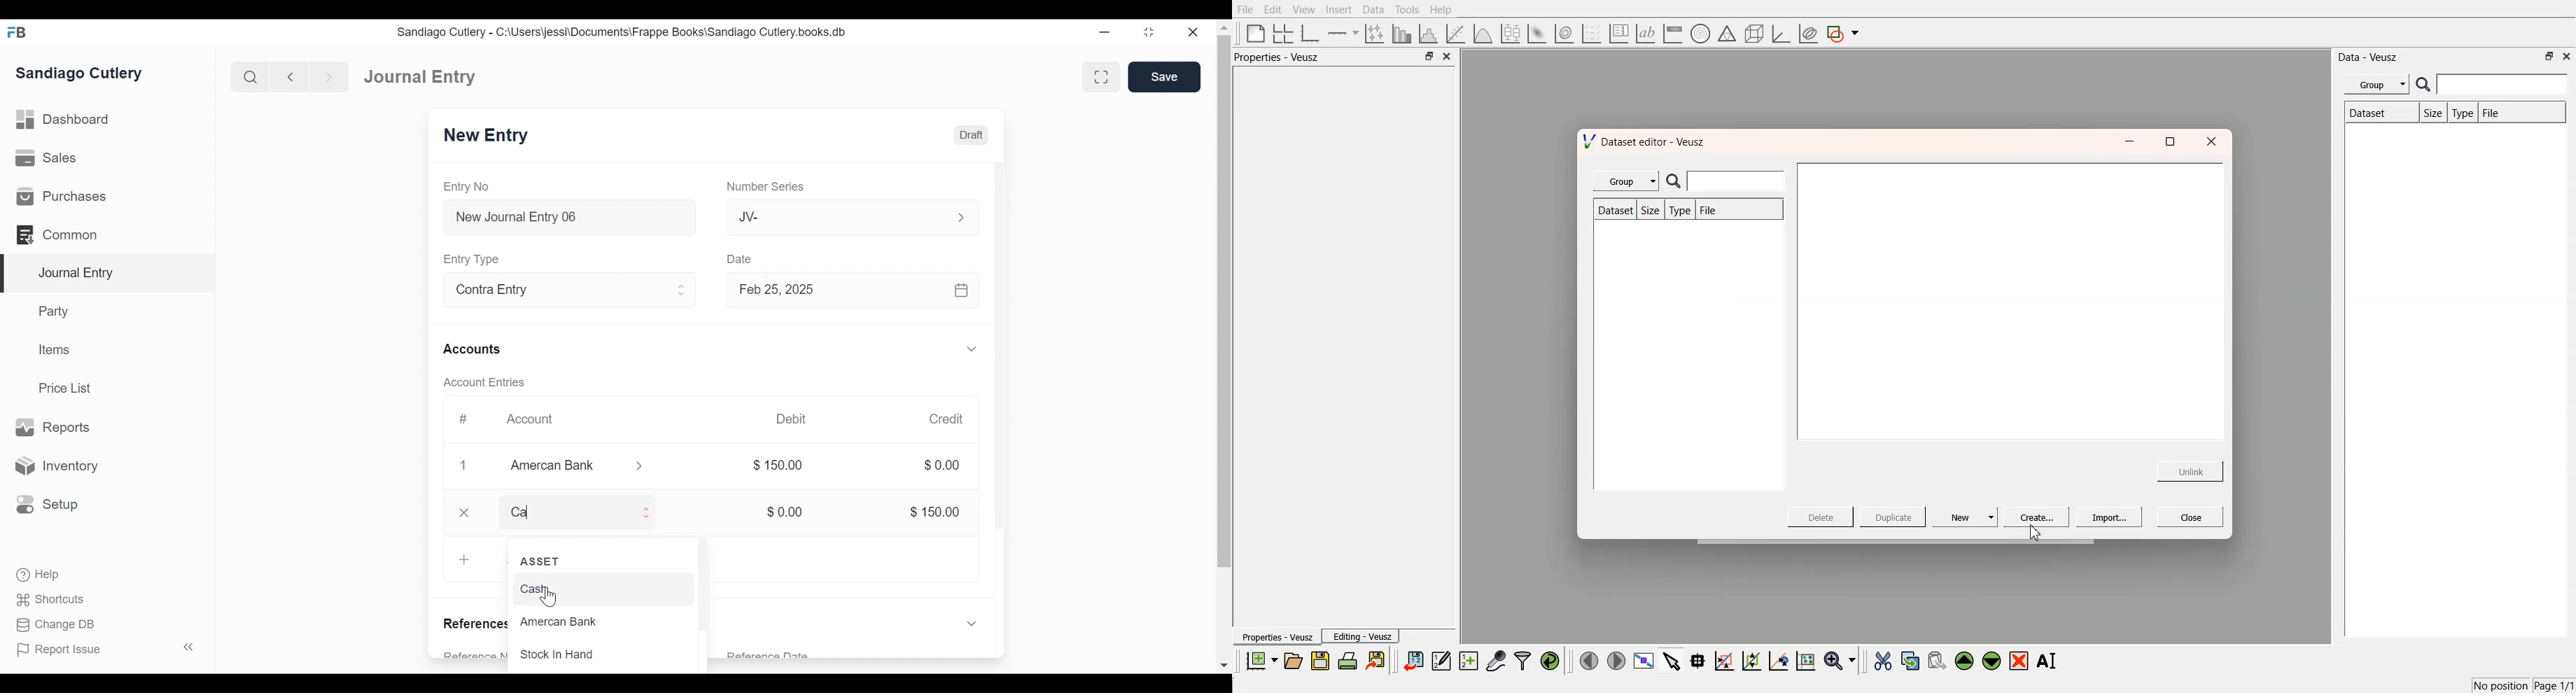 The height and width of the screenshot is (700, 2576). Describe the element at coordinates (690, 290) in the screenshot. I see `Expand` at that location.